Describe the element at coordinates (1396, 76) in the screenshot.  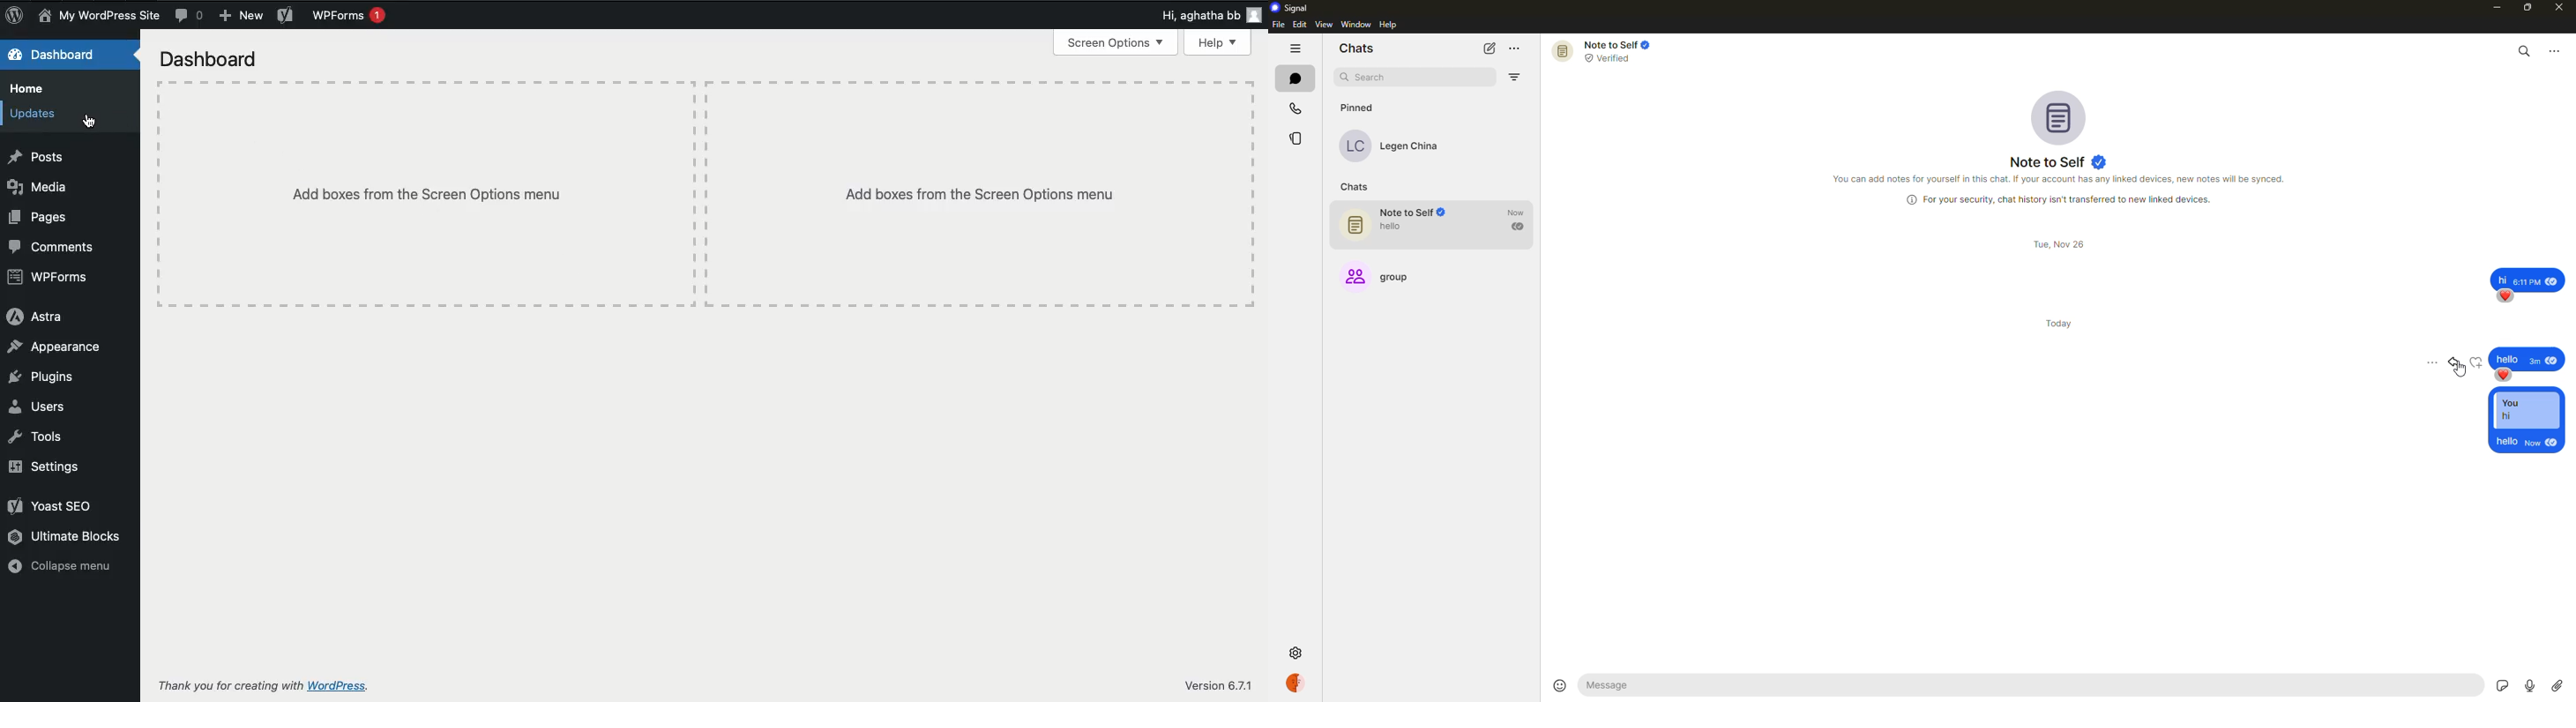
I see `search` at that location.